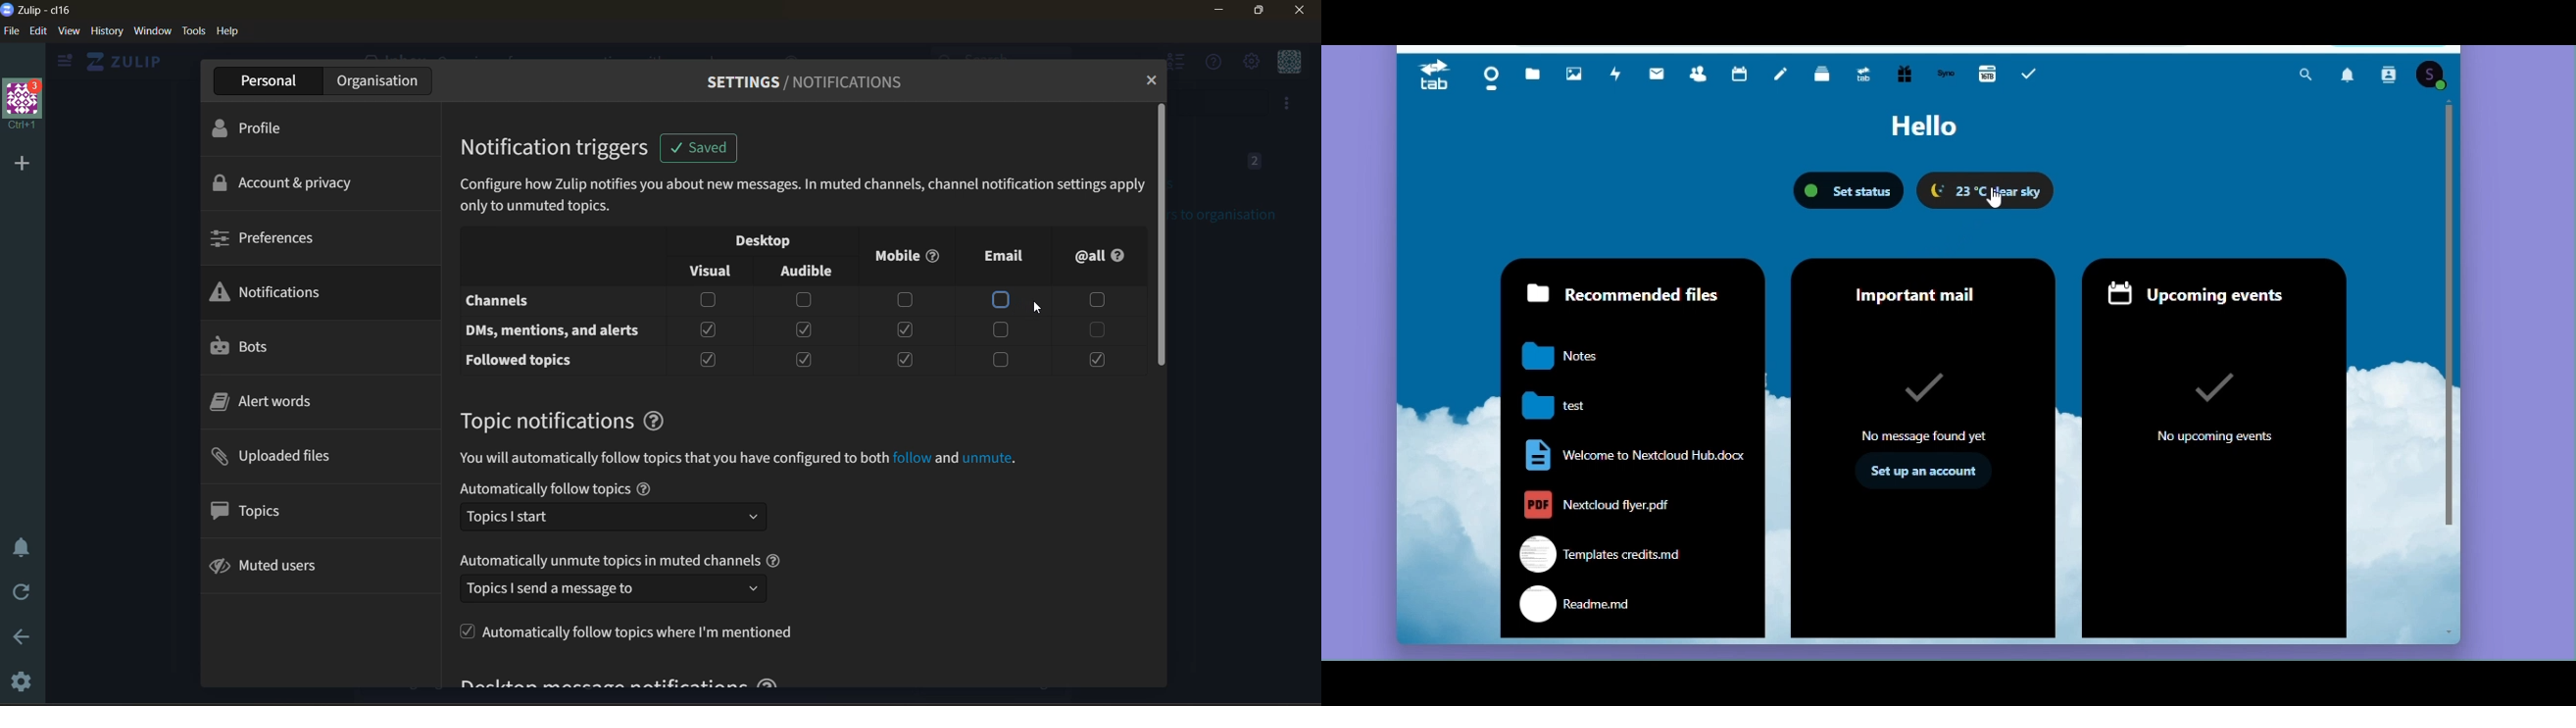 The image size is (2576, 728). What do you see at coordinates (1095, 361) in the screenshot?
I see `checkbox` at bounding box center [1095, 361].